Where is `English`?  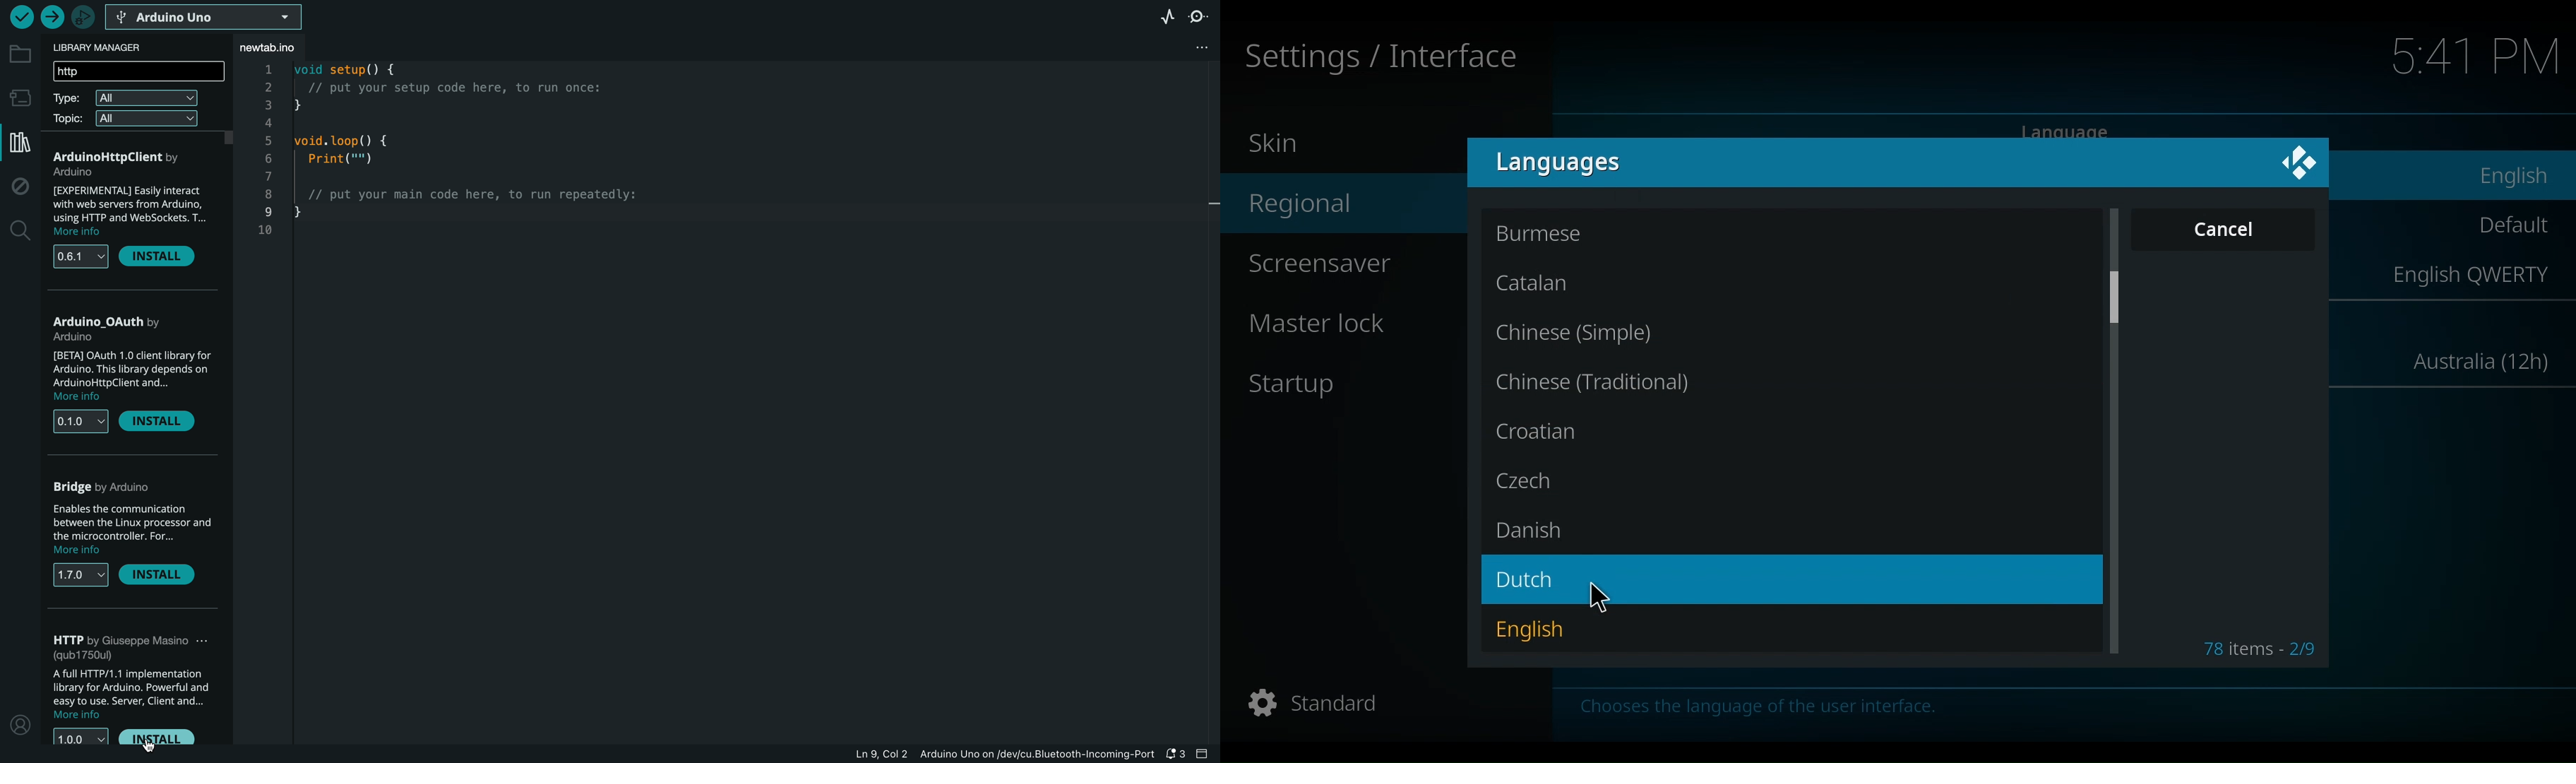 English is located at coordinates (2515, 178).